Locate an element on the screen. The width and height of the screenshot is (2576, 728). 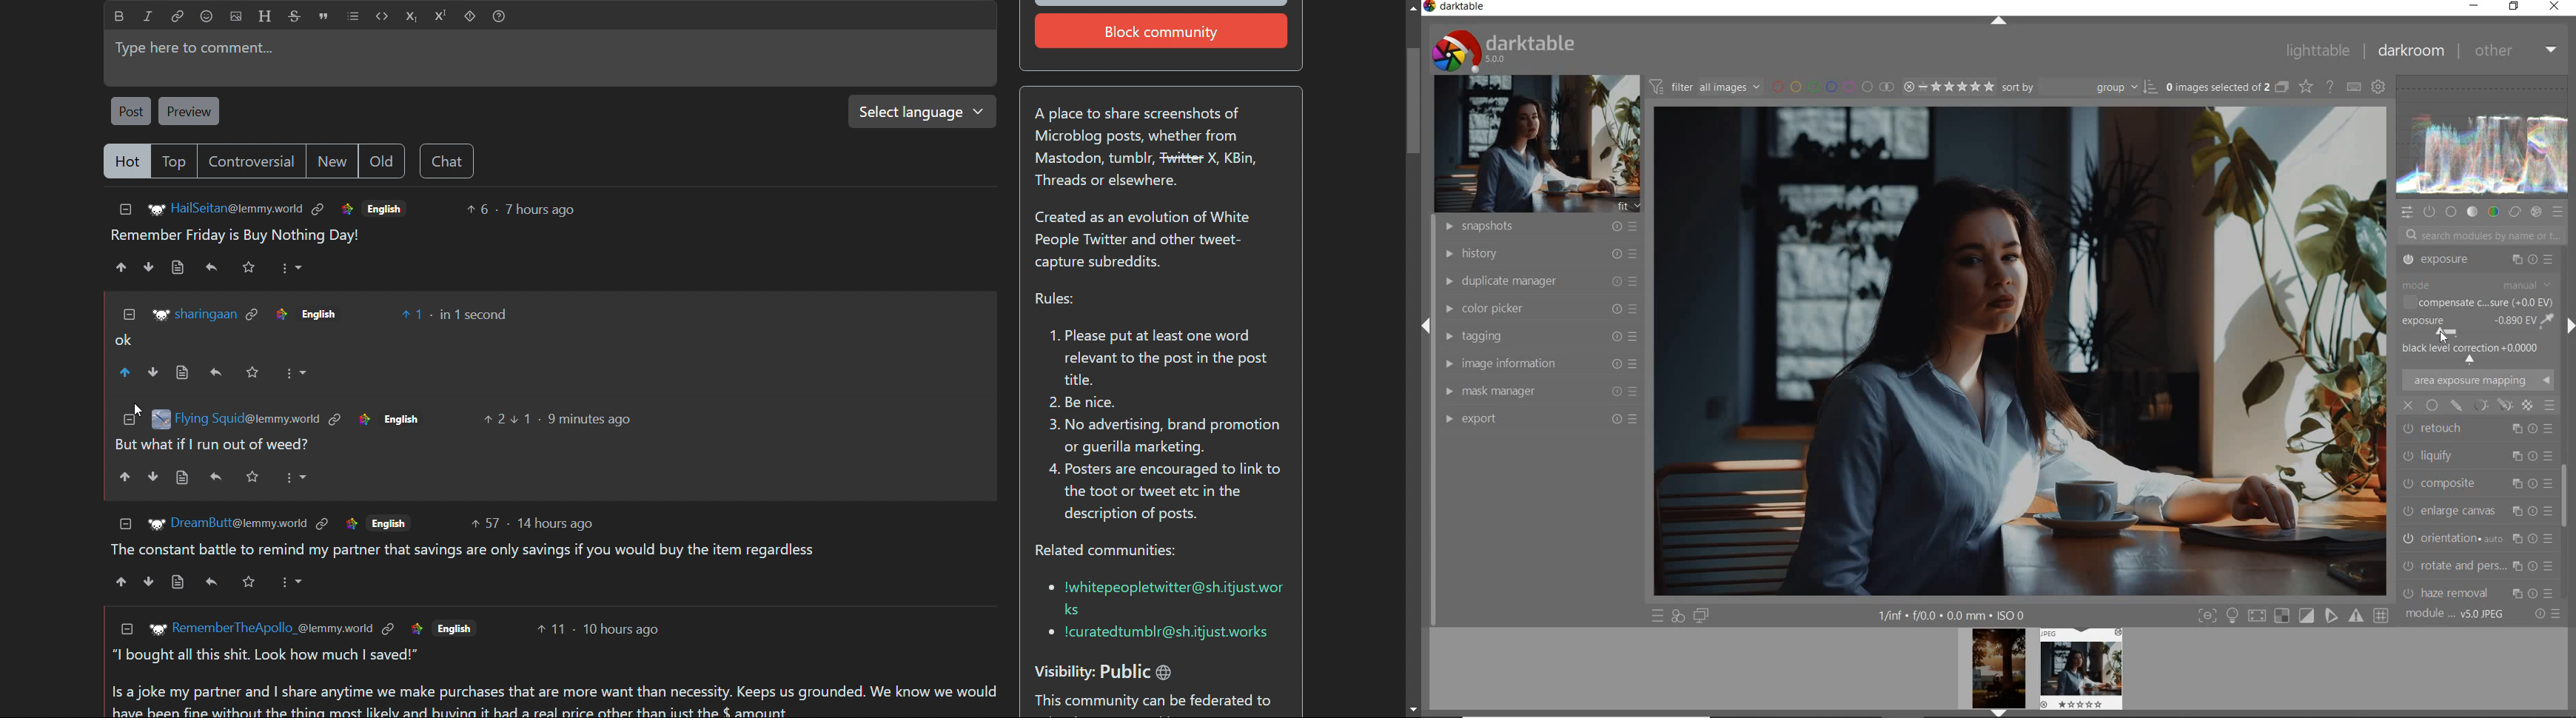
DISPLAY A SECOND DARKROOM IMAGE WINDOW is located at coordinates (1702, 616).